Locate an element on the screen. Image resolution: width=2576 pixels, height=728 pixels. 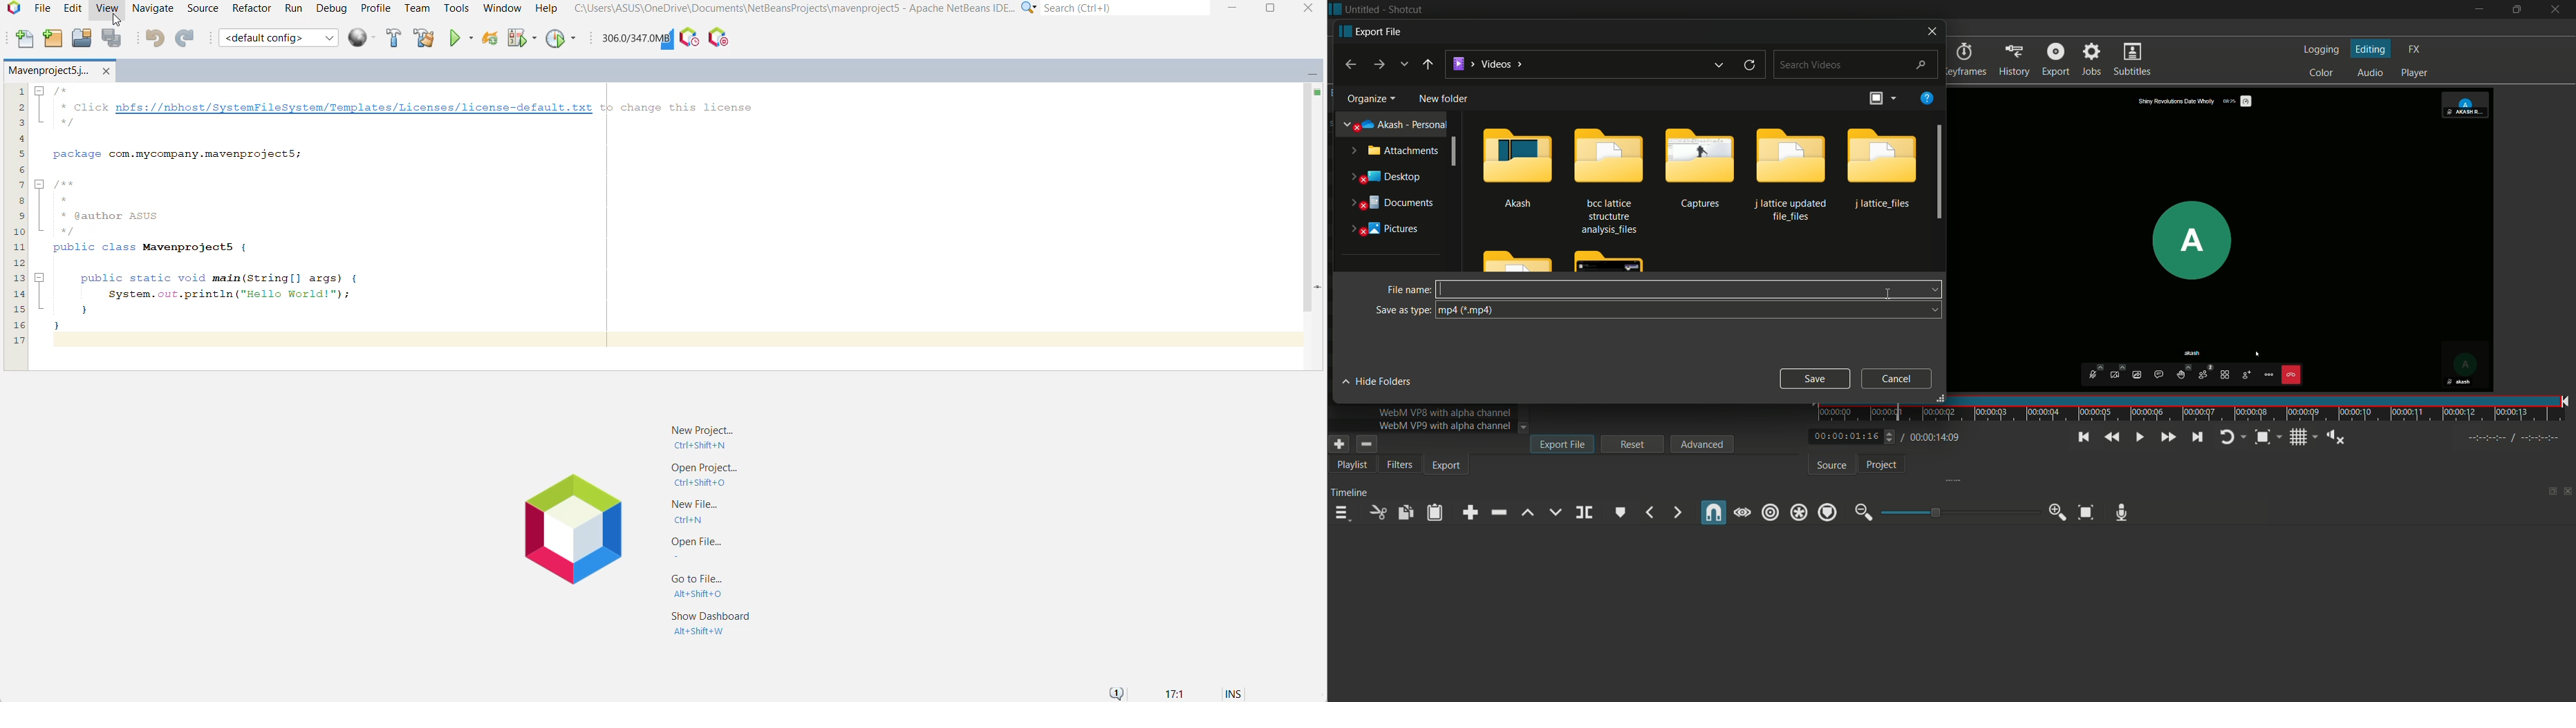
next marker is located at coordinates (1676, 512).